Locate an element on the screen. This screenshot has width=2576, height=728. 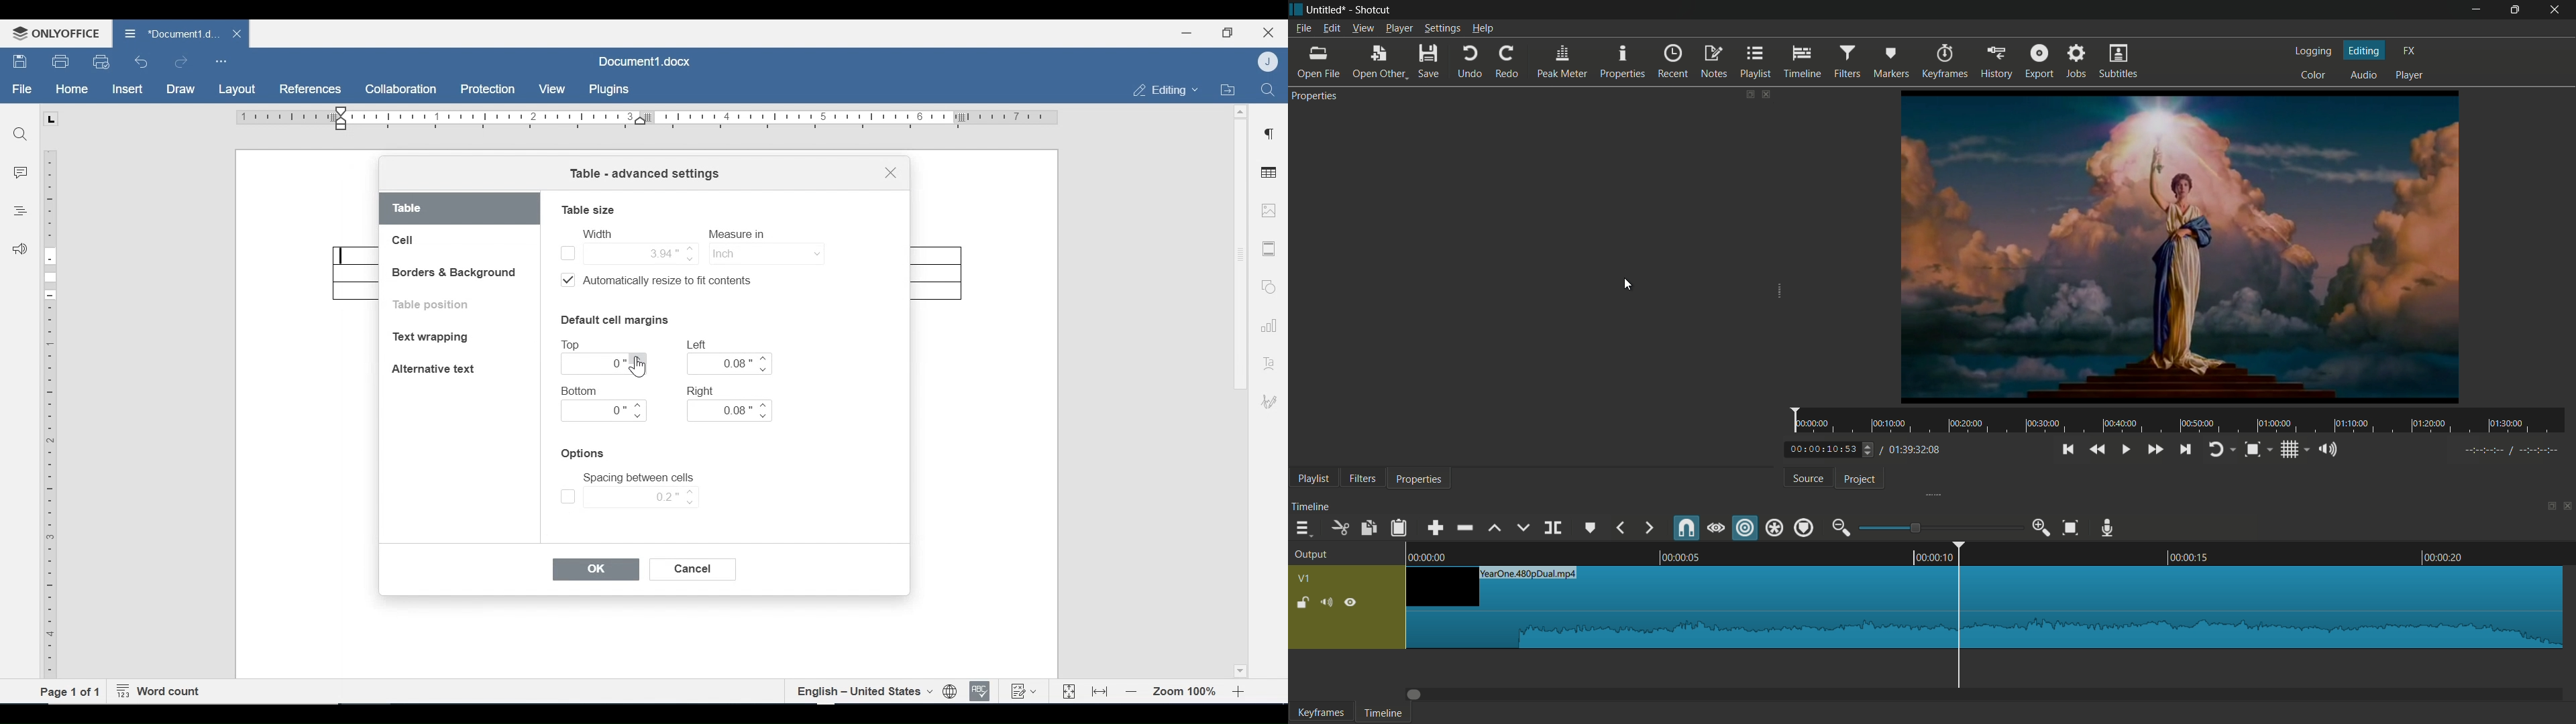
history is located at coordinates (1996, 62).